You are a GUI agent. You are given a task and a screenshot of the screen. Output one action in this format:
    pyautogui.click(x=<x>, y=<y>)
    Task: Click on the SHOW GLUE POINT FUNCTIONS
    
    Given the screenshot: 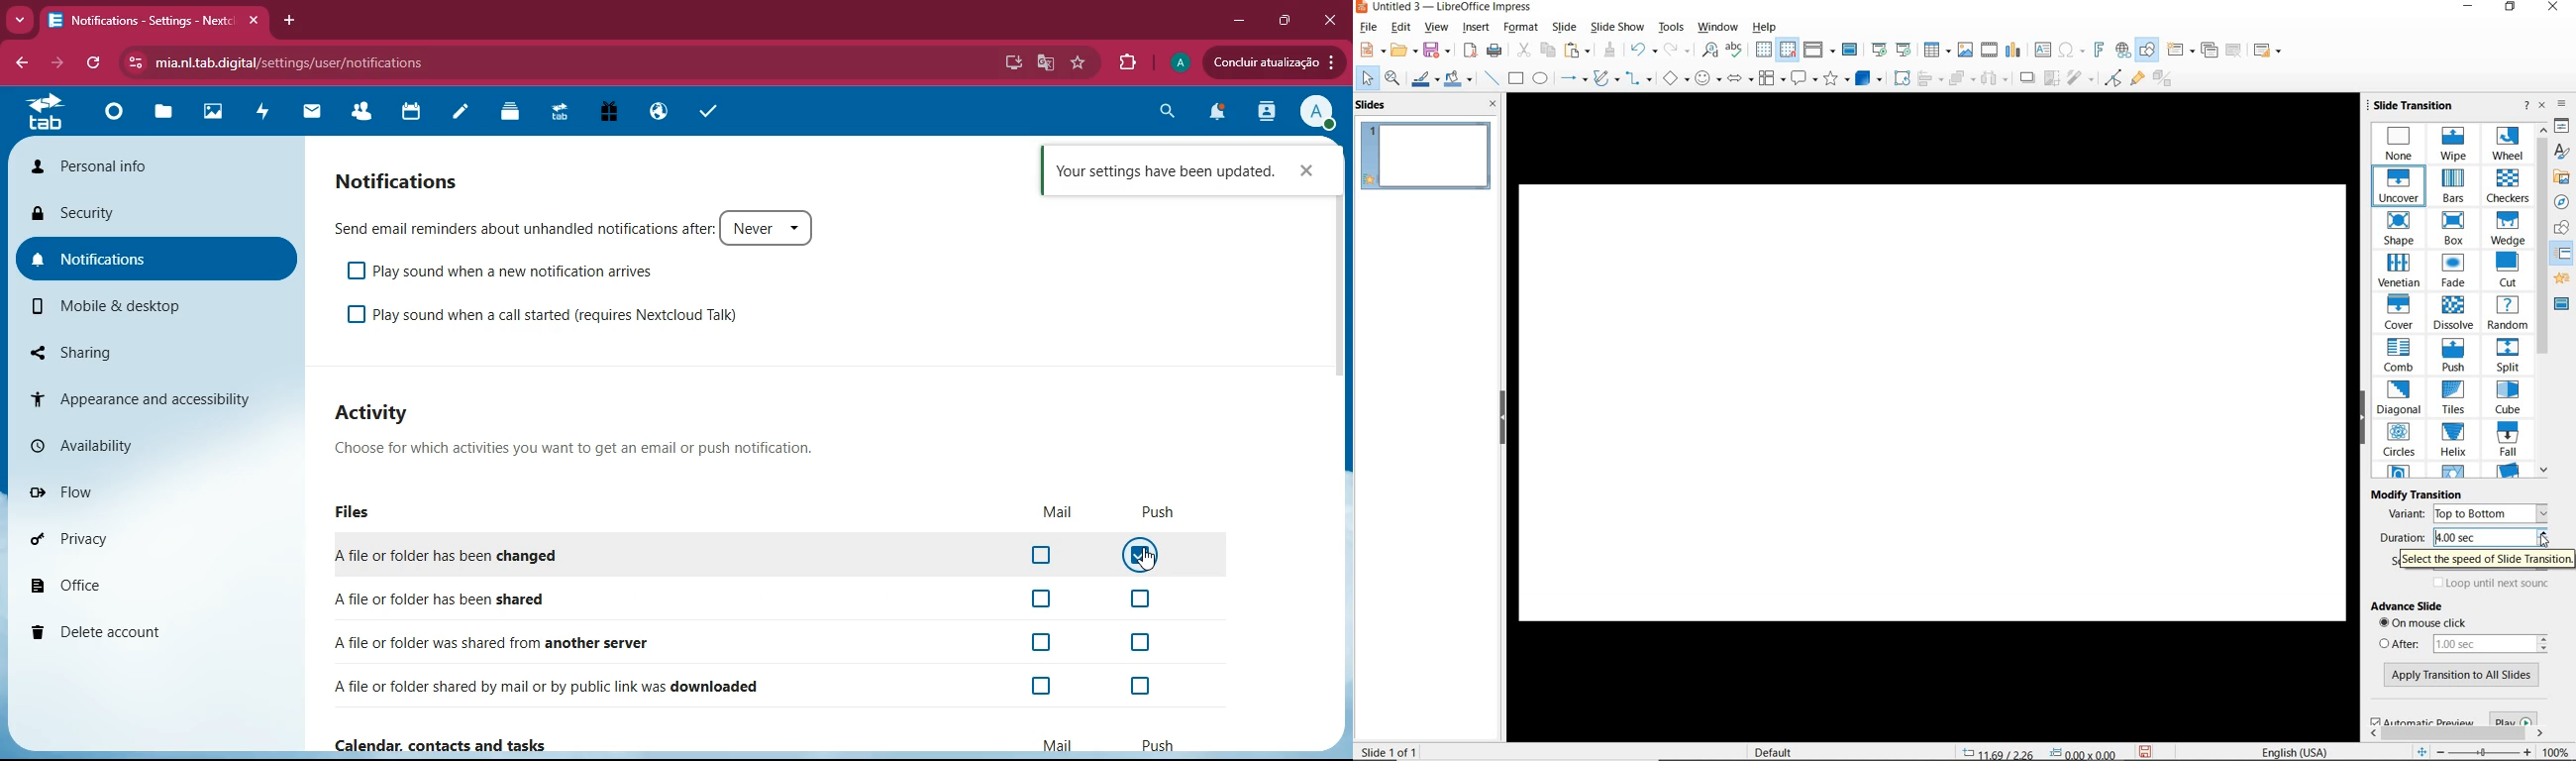 What is the action you would take?
    pyautogui.click(x=2140, y=80)
    